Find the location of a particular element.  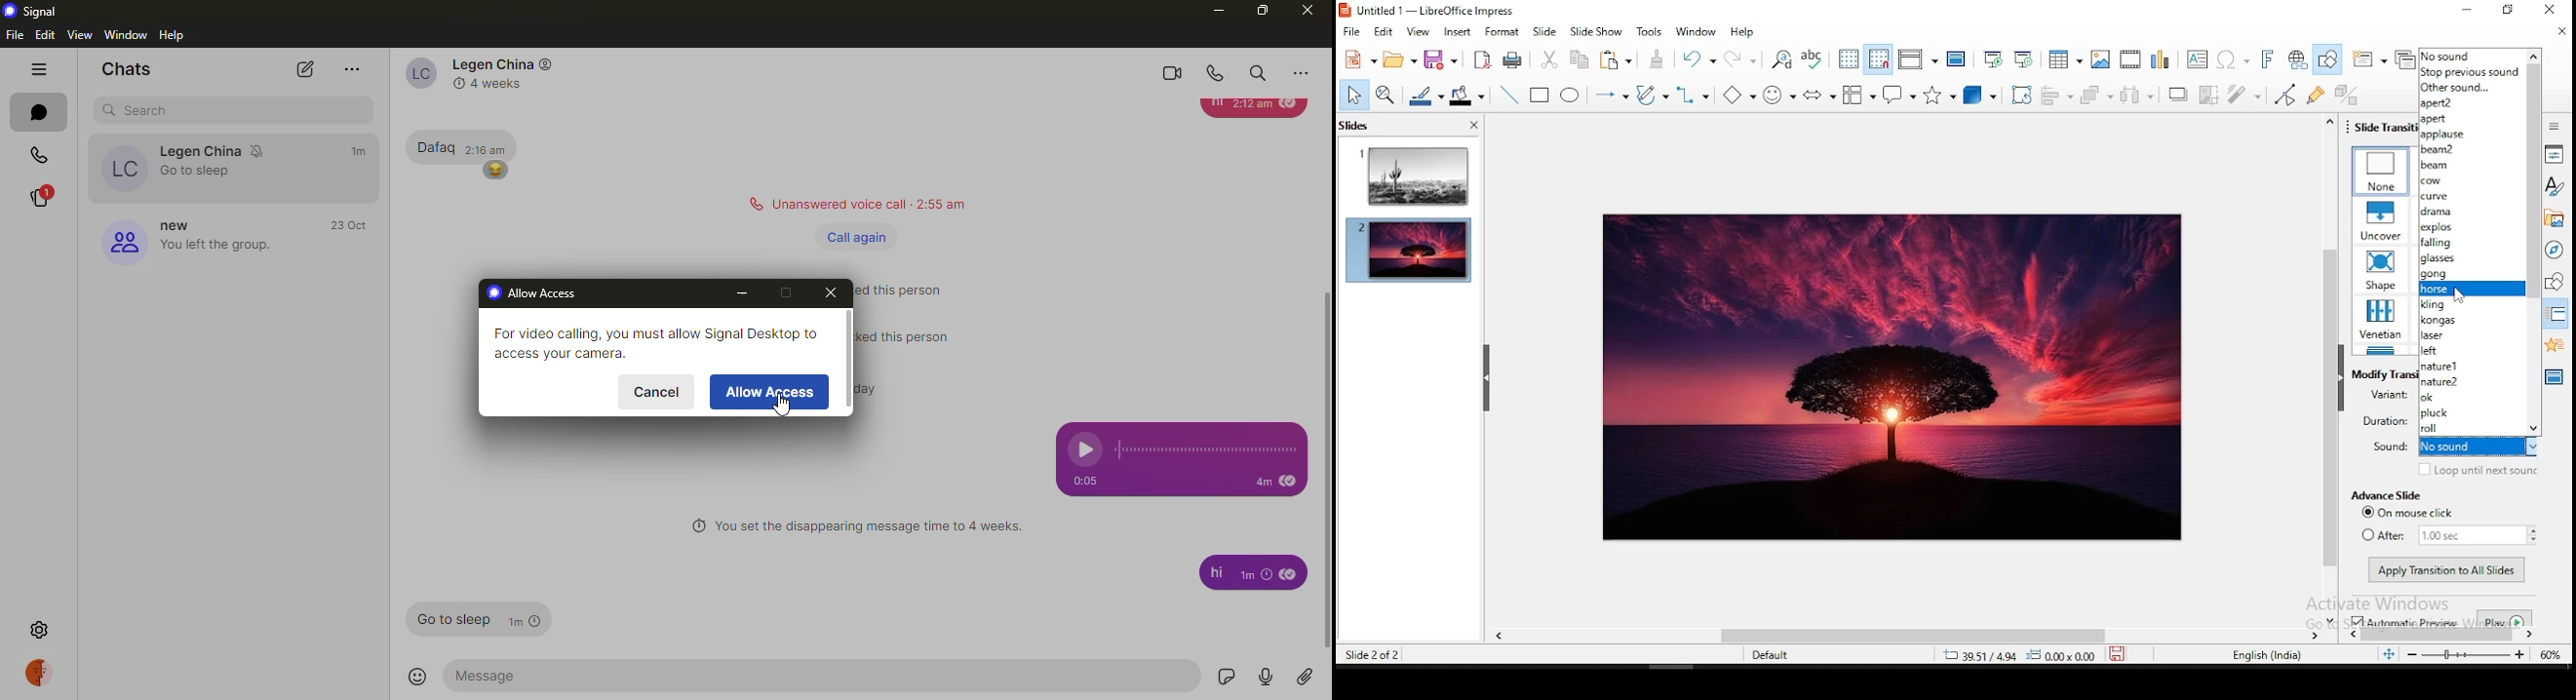

select tool is located at coordinates (1356, 95).